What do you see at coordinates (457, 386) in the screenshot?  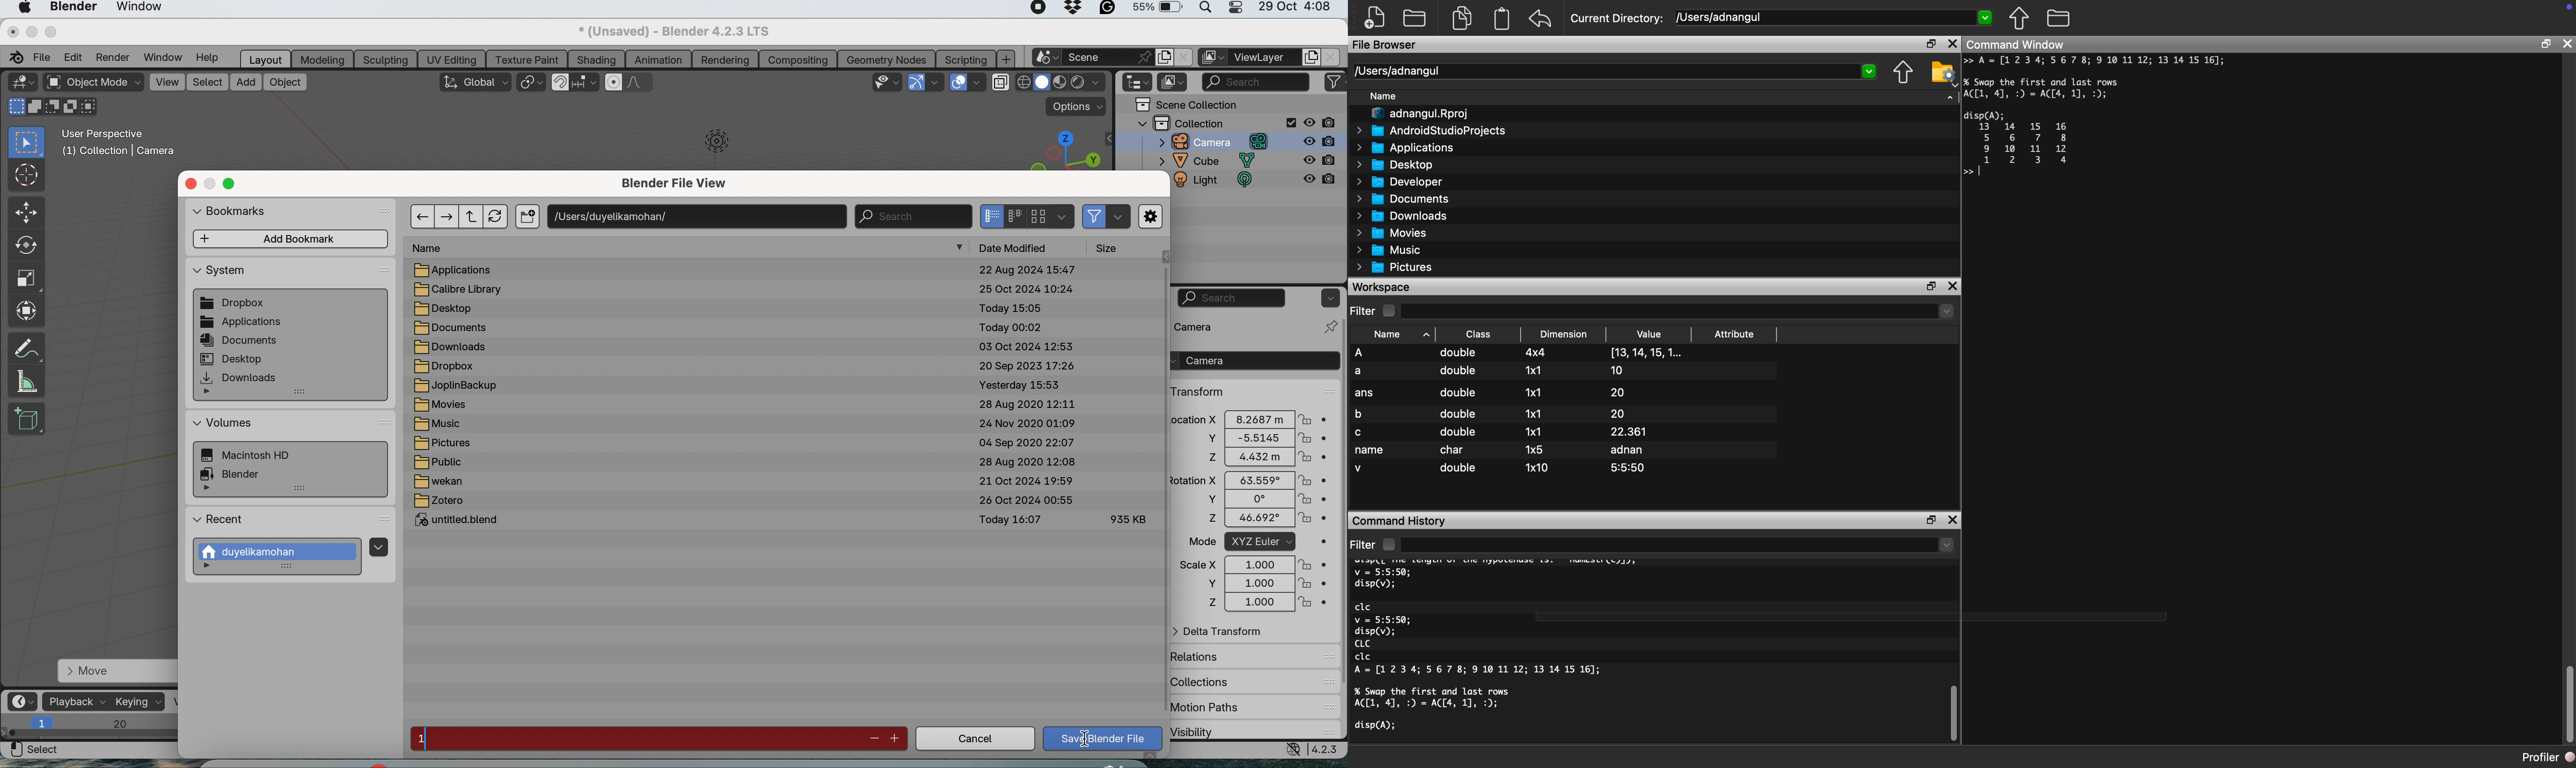 I see `joplin backup` at bounding box center [457, 386].